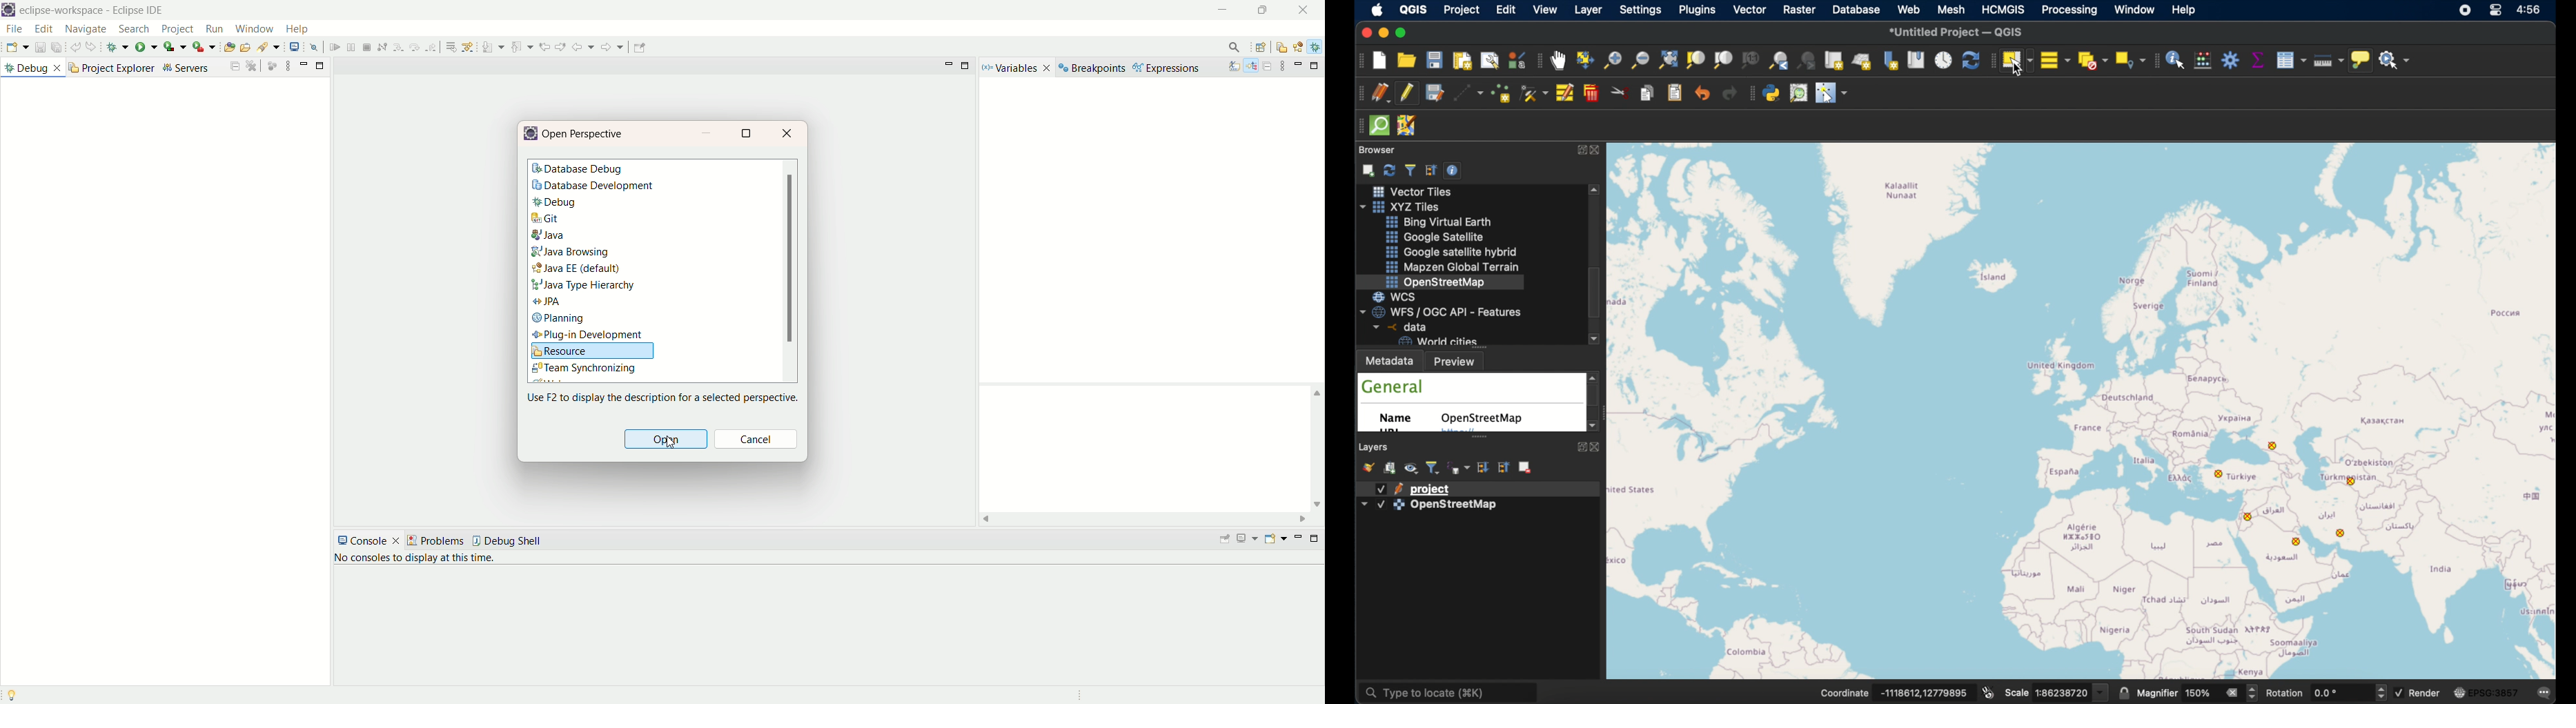 This screenshot has width=2576, height=728. I want to click on josh remote, so click(1408, 126).